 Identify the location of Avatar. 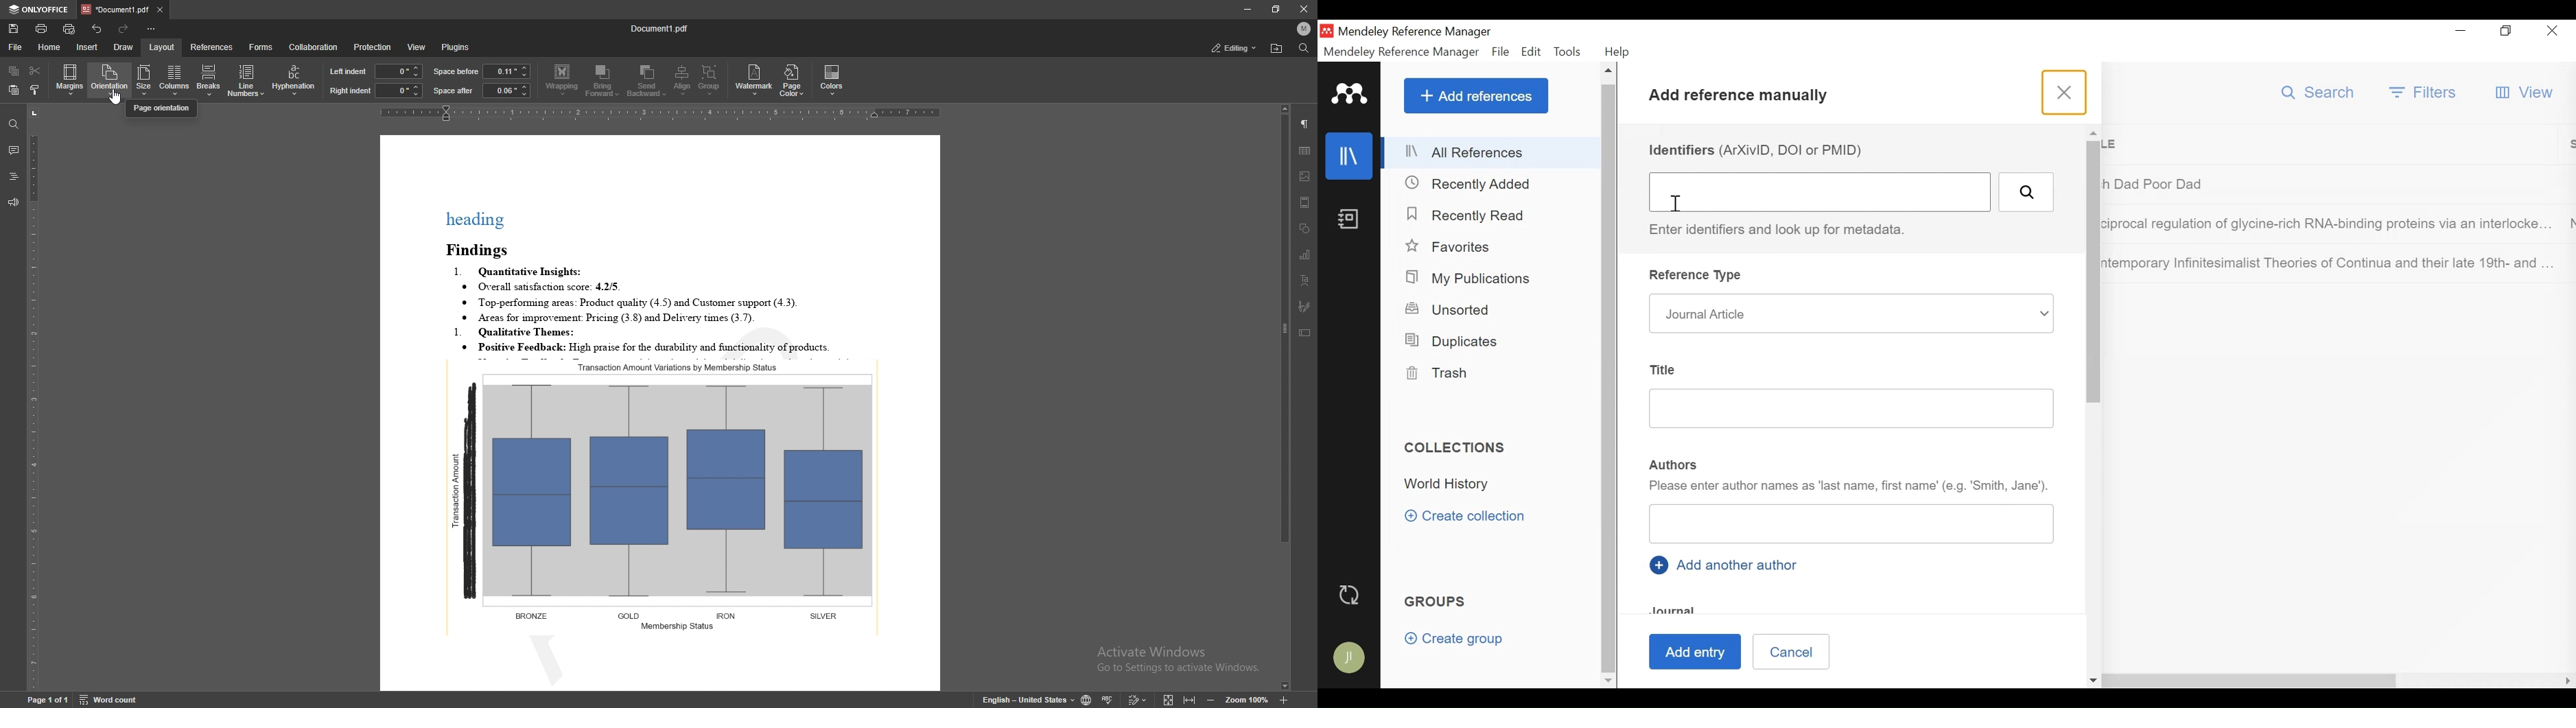
(1350, 659).